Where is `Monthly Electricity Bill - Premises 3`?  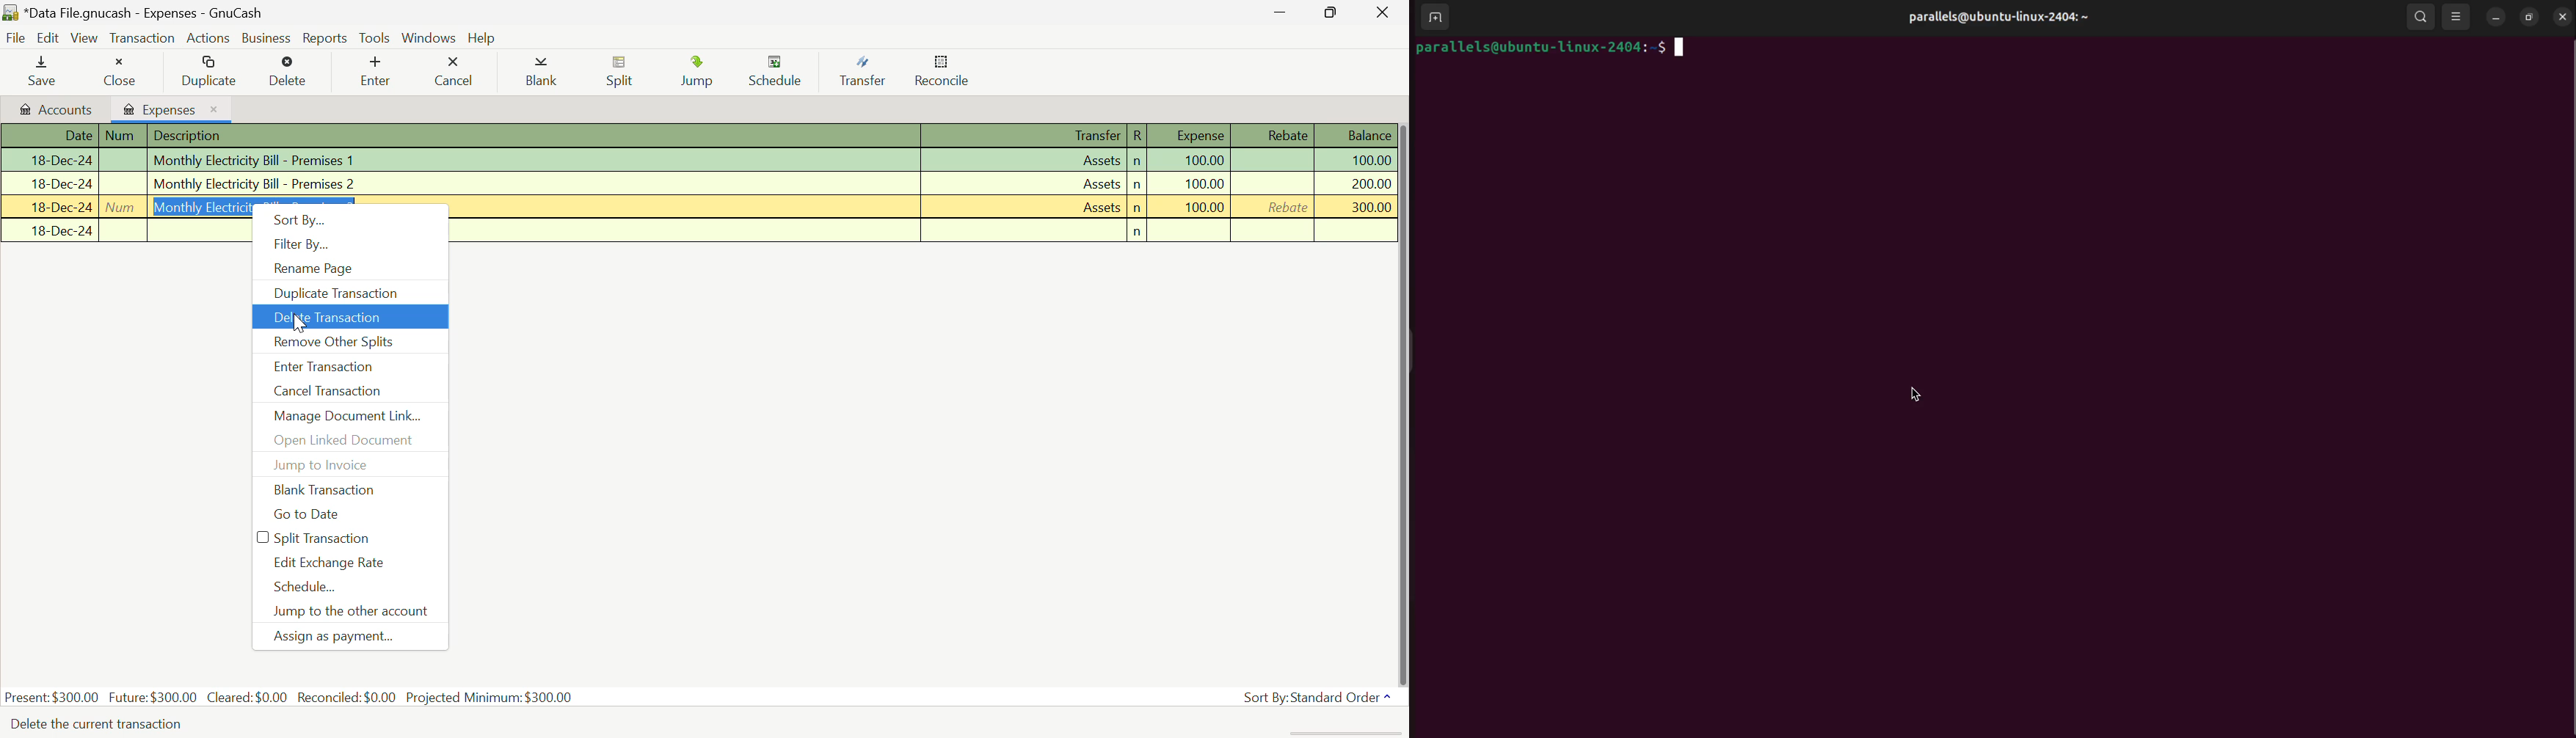
Monthly Electricity Bill - Premises 3 is located at coordinates (125, 208).